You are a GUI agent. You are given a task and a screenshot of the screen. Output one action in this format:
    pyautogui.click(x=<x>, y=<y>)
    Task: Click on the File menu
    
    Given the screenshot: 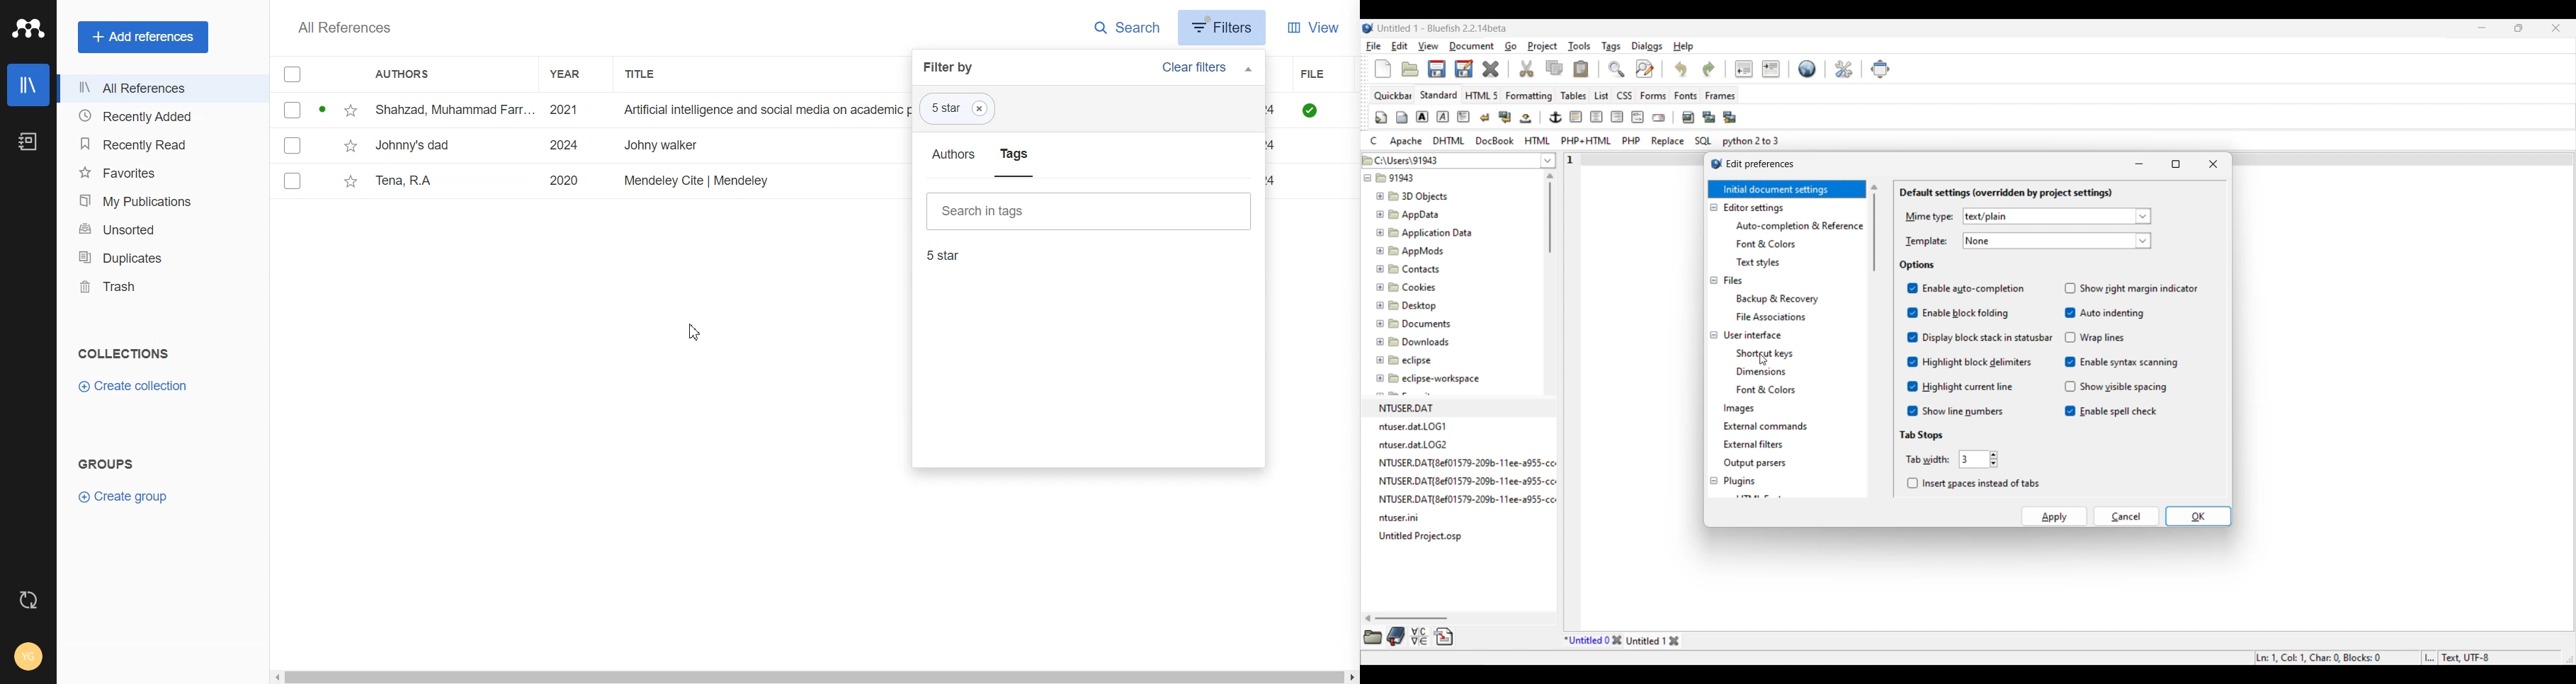 What is the action you would take?
    pyautogui.click(x=1374, y=46)
    